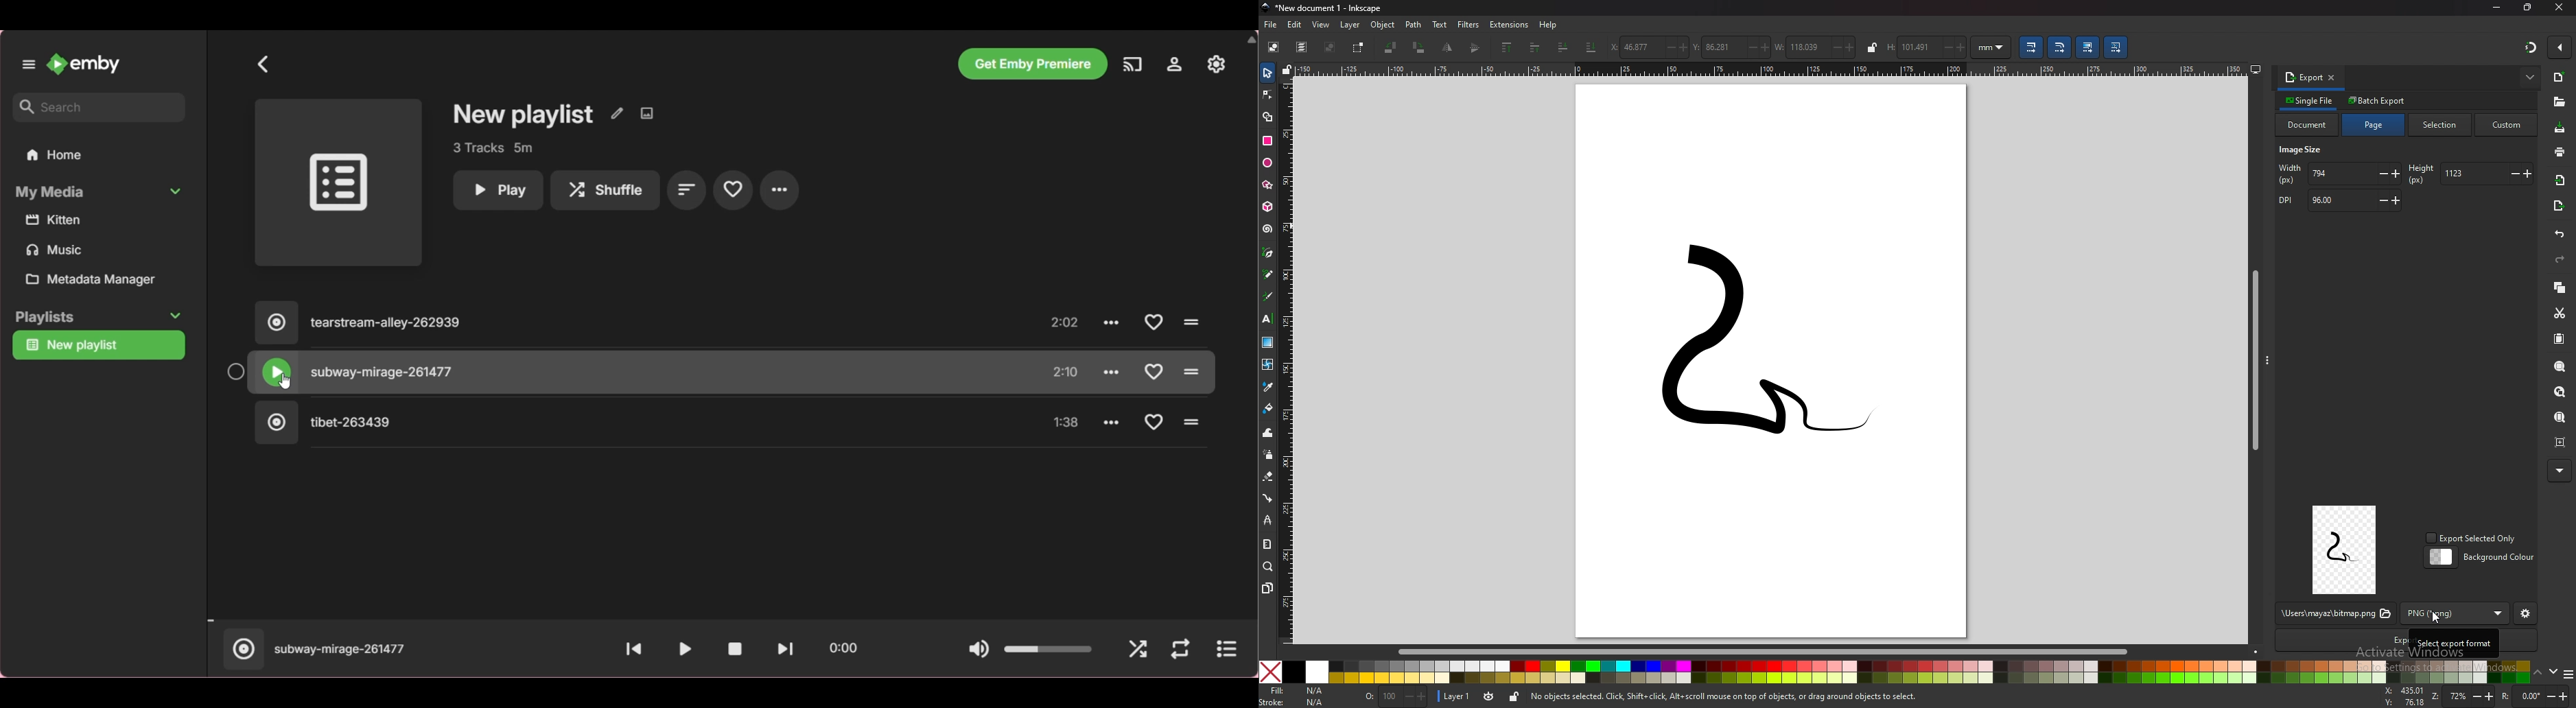 The width and height of the screenshot is (2576, 728). I want to click on scroll bar, so click(1773, 650).